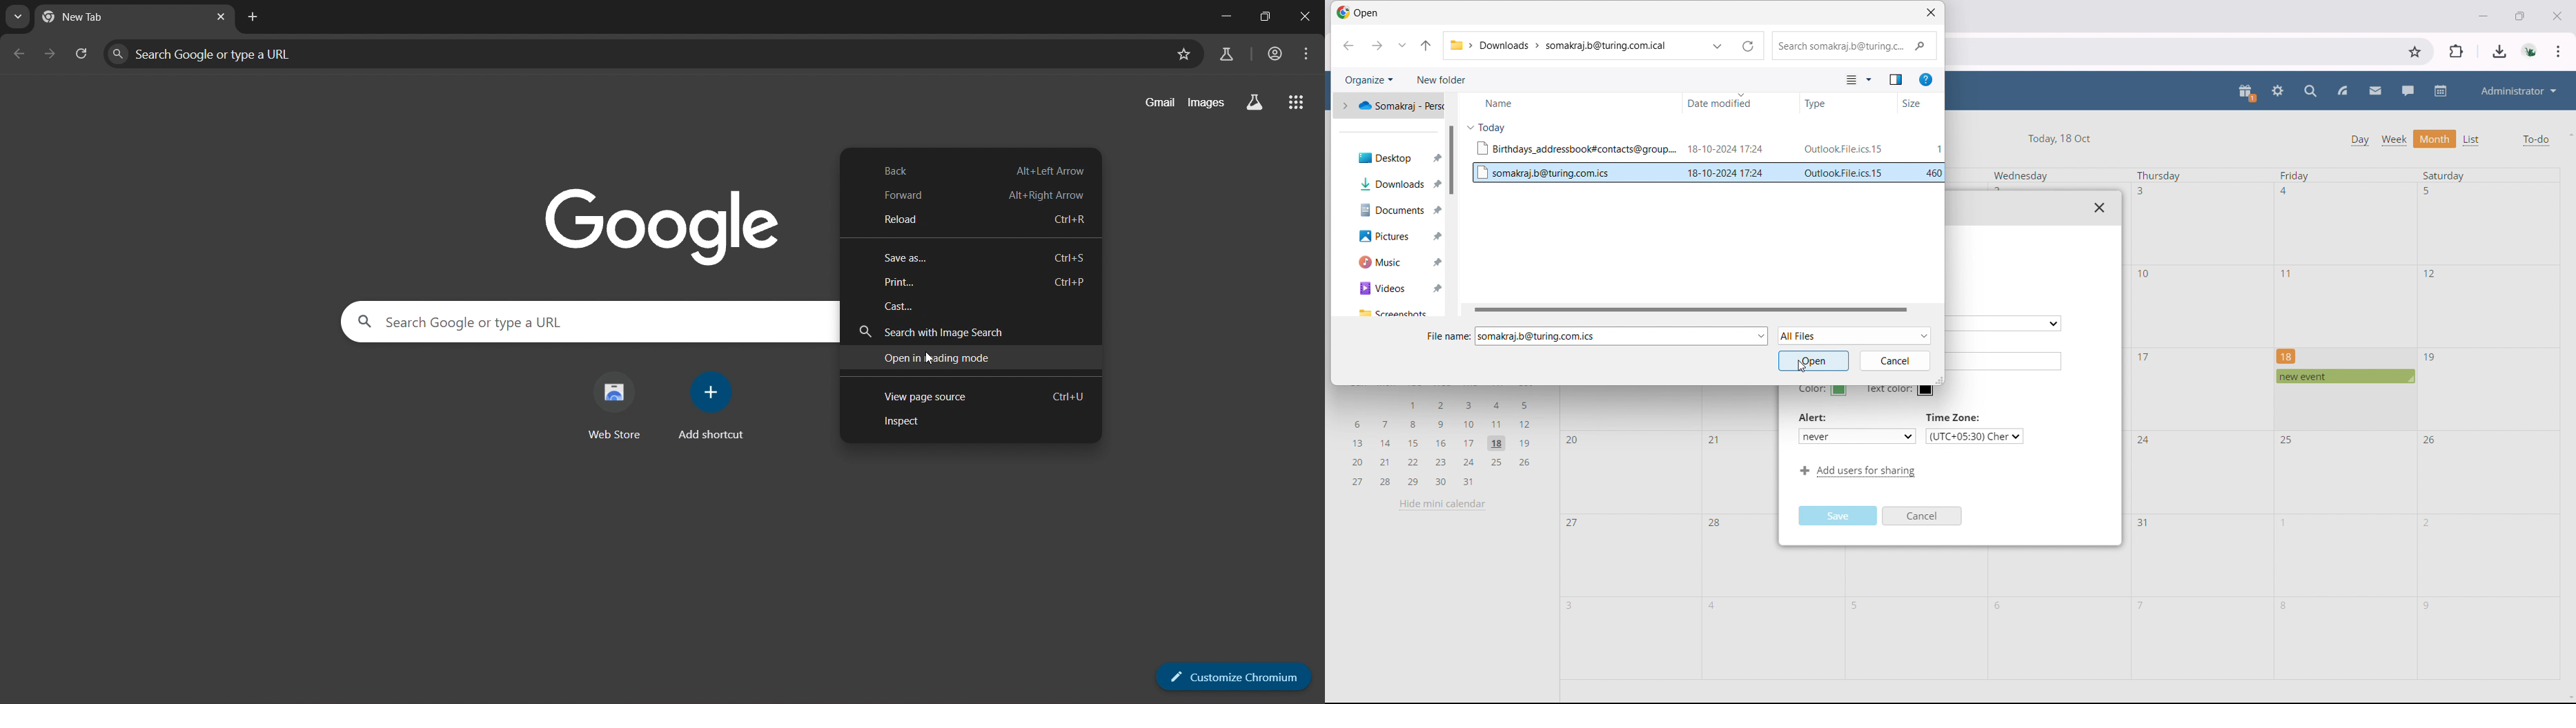 The width and height of the screenshot is (2576, 728). What do you see at coordinates (715, 403) in the screenshot?
I see `add shortcut` at bounding box center [715, 403].